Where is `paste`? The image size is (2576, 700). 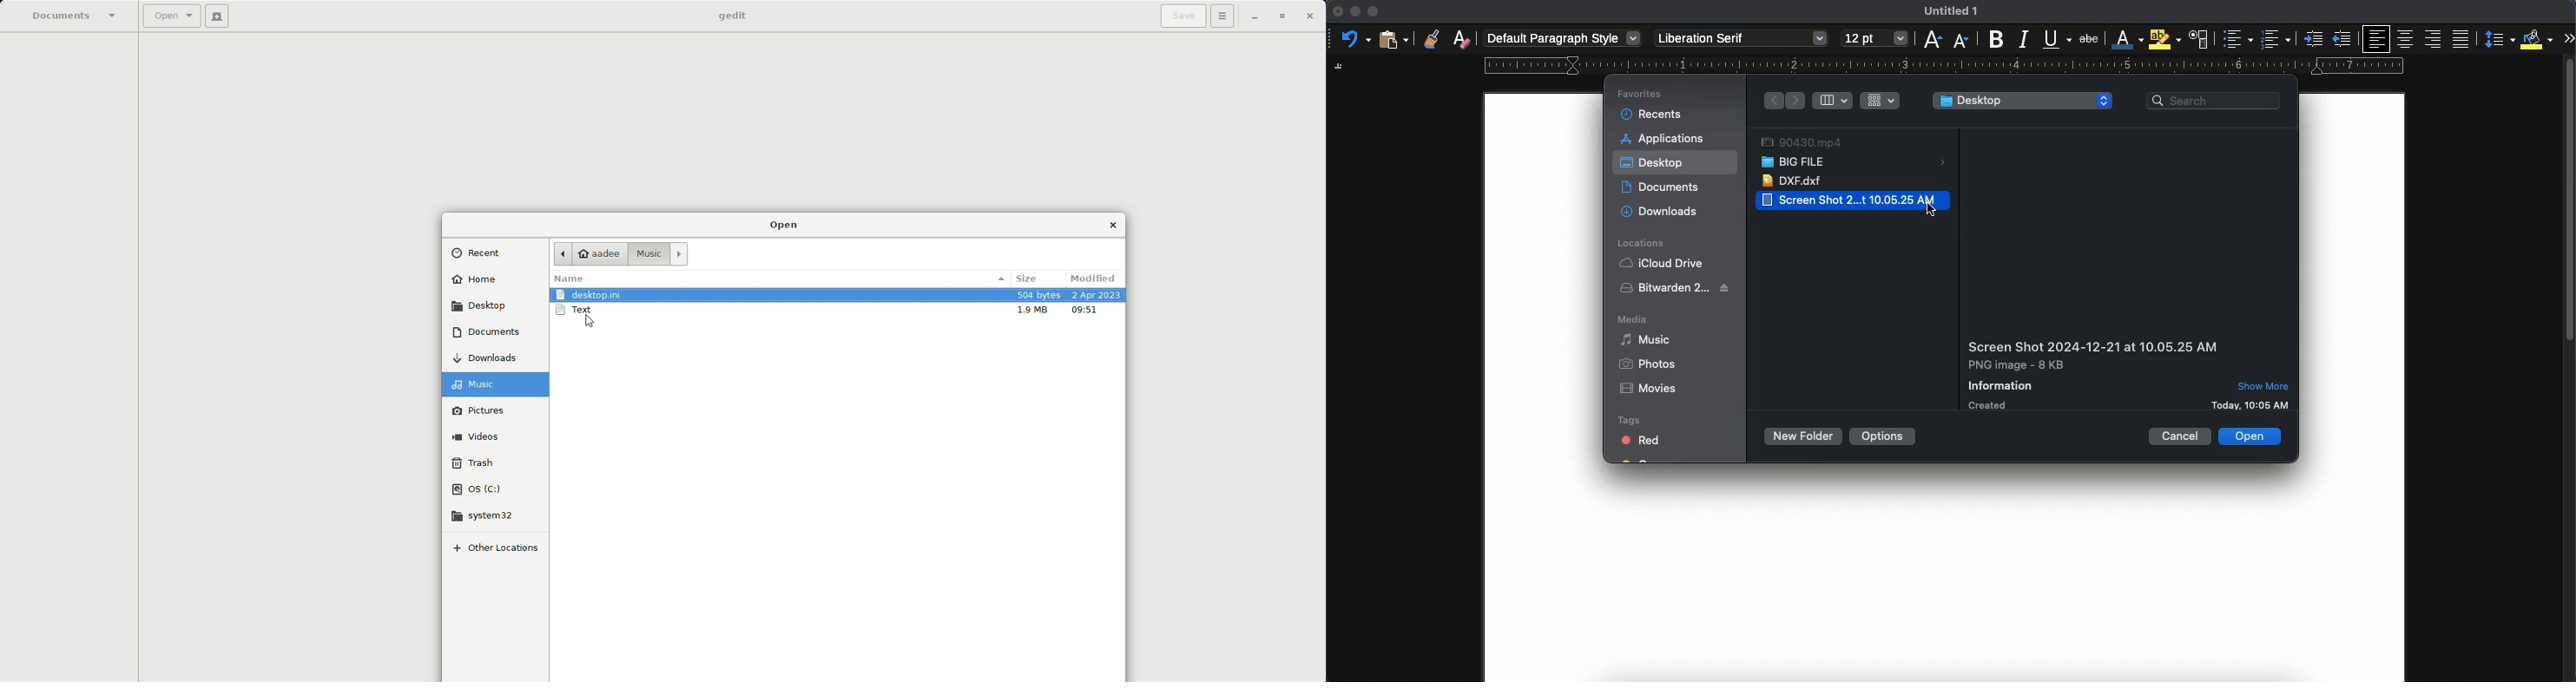 paste is located at coordinates (1393, 41).